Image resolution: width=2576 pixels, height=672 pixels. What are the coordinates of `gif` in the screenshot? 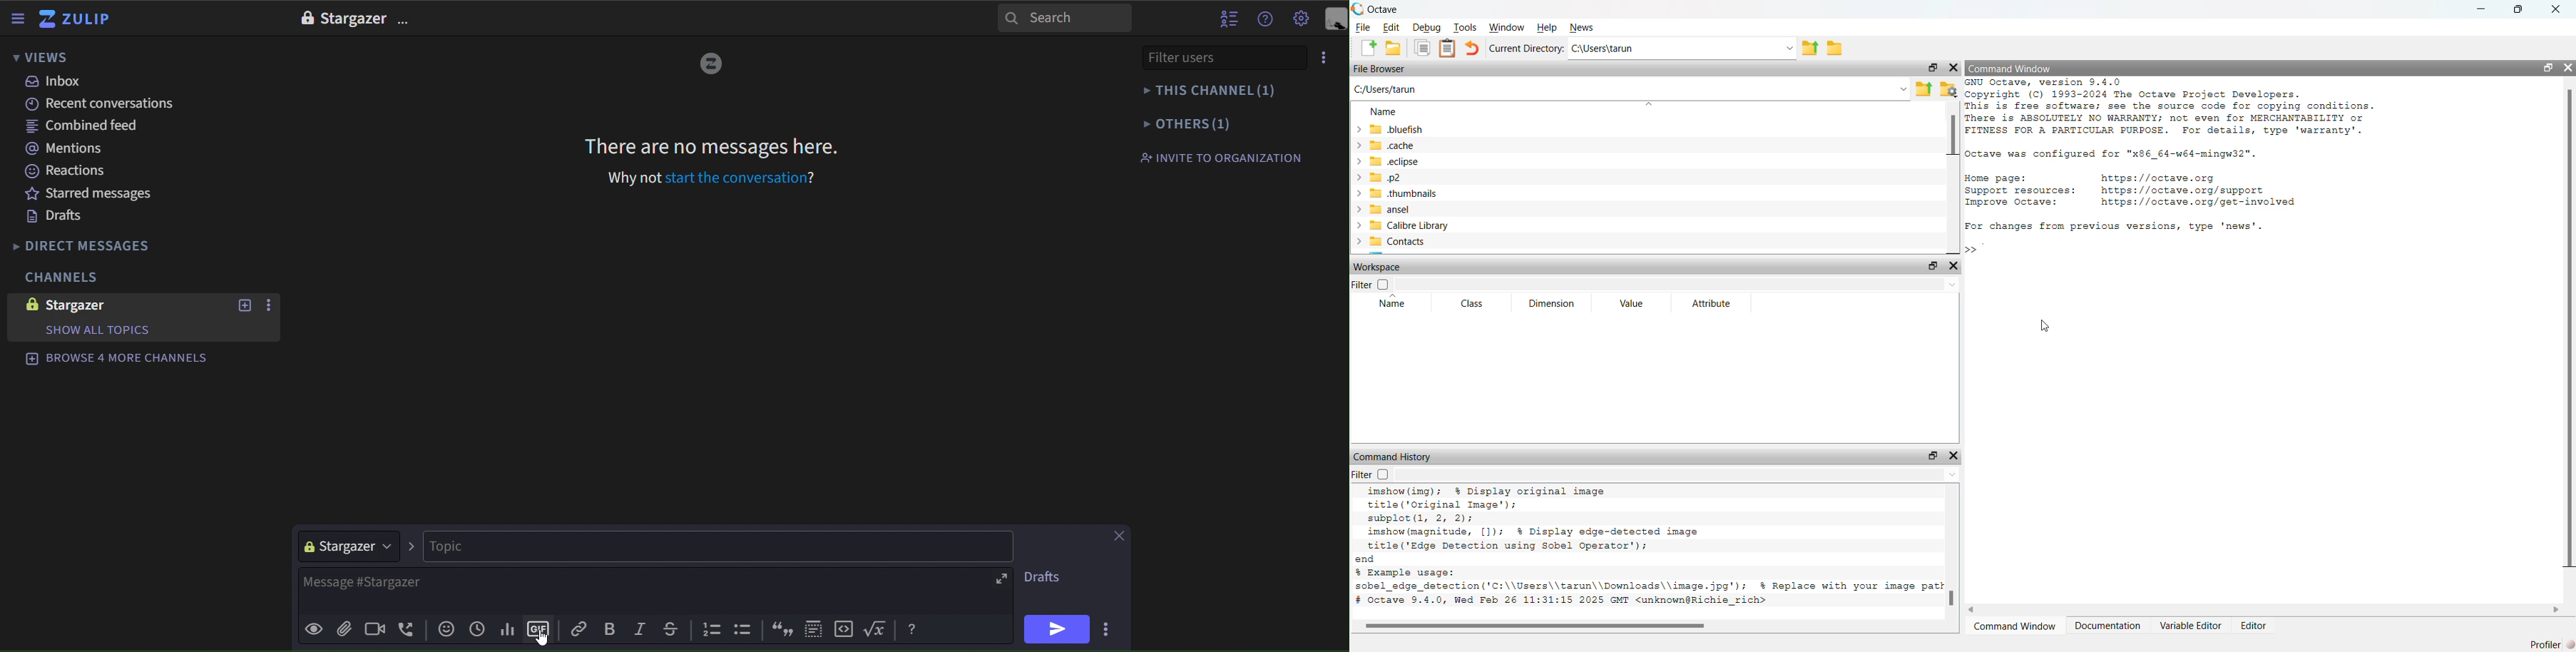 It's located at (540, 626).